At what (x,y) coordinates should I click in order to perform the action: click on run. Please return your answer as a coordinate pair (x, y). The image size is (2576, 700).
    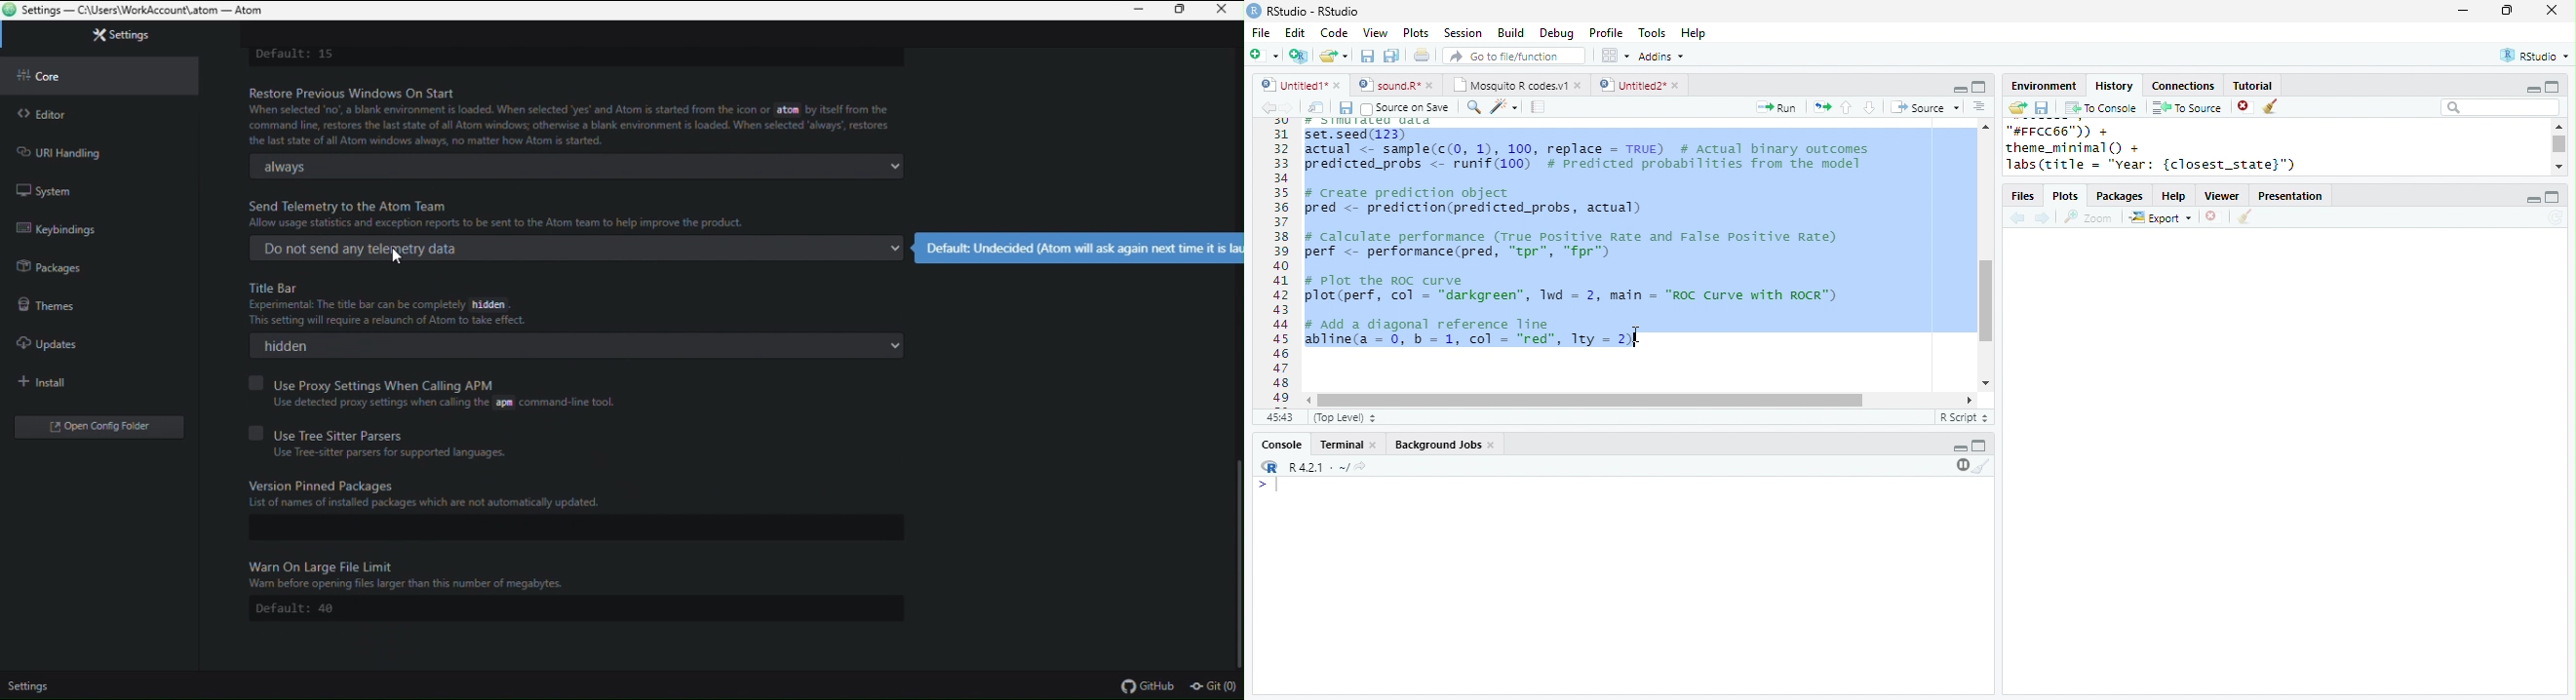
    Looking at the image, I should click on (1776, 107).